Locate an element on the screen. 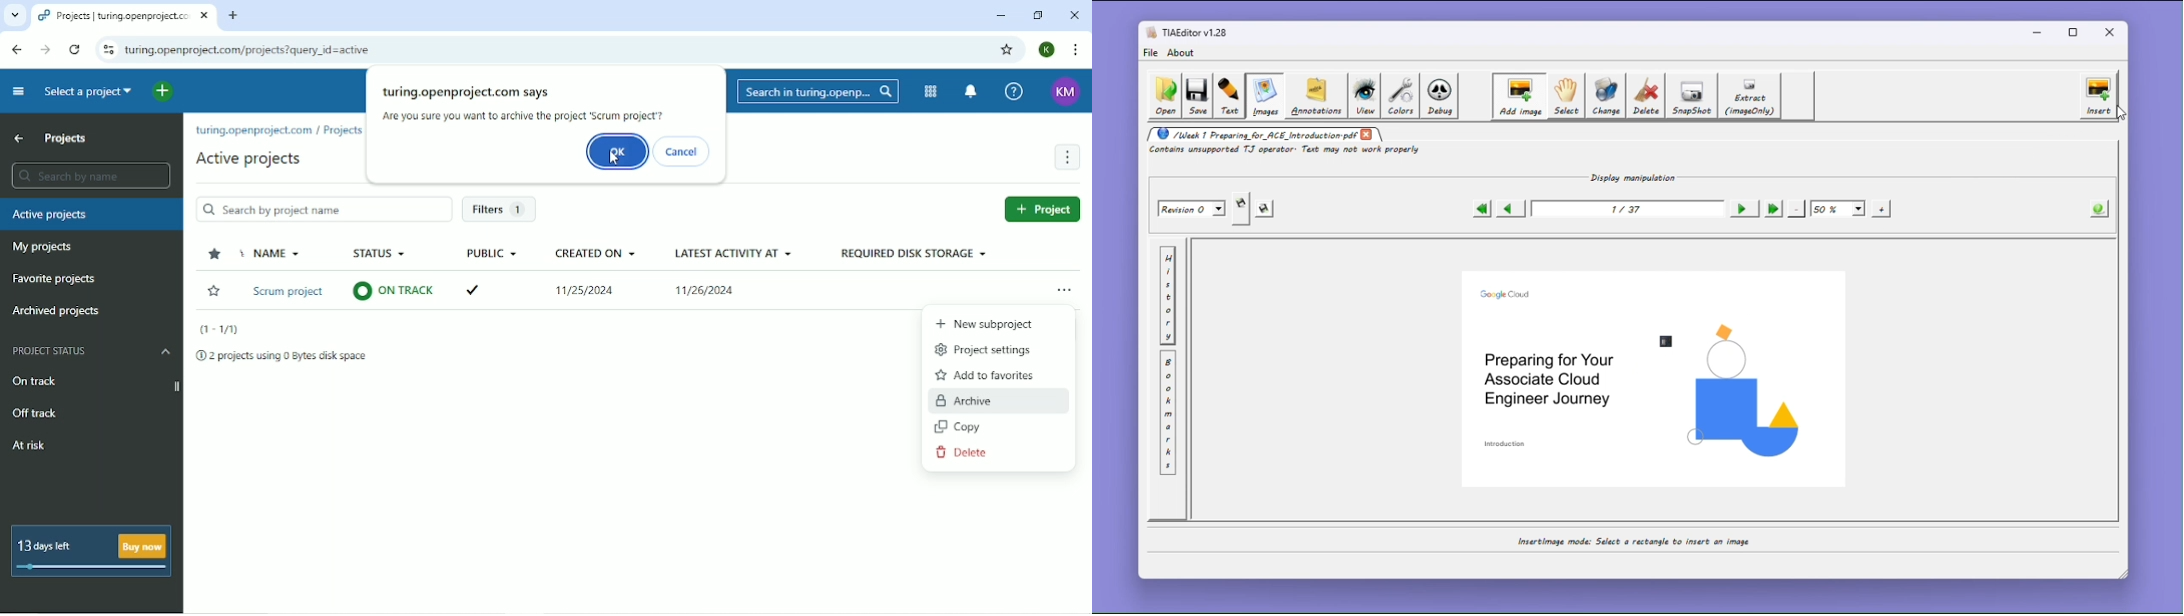 This screenshot has width=2184, height=616. Collapse project menu is located at coordinates (19, 92).